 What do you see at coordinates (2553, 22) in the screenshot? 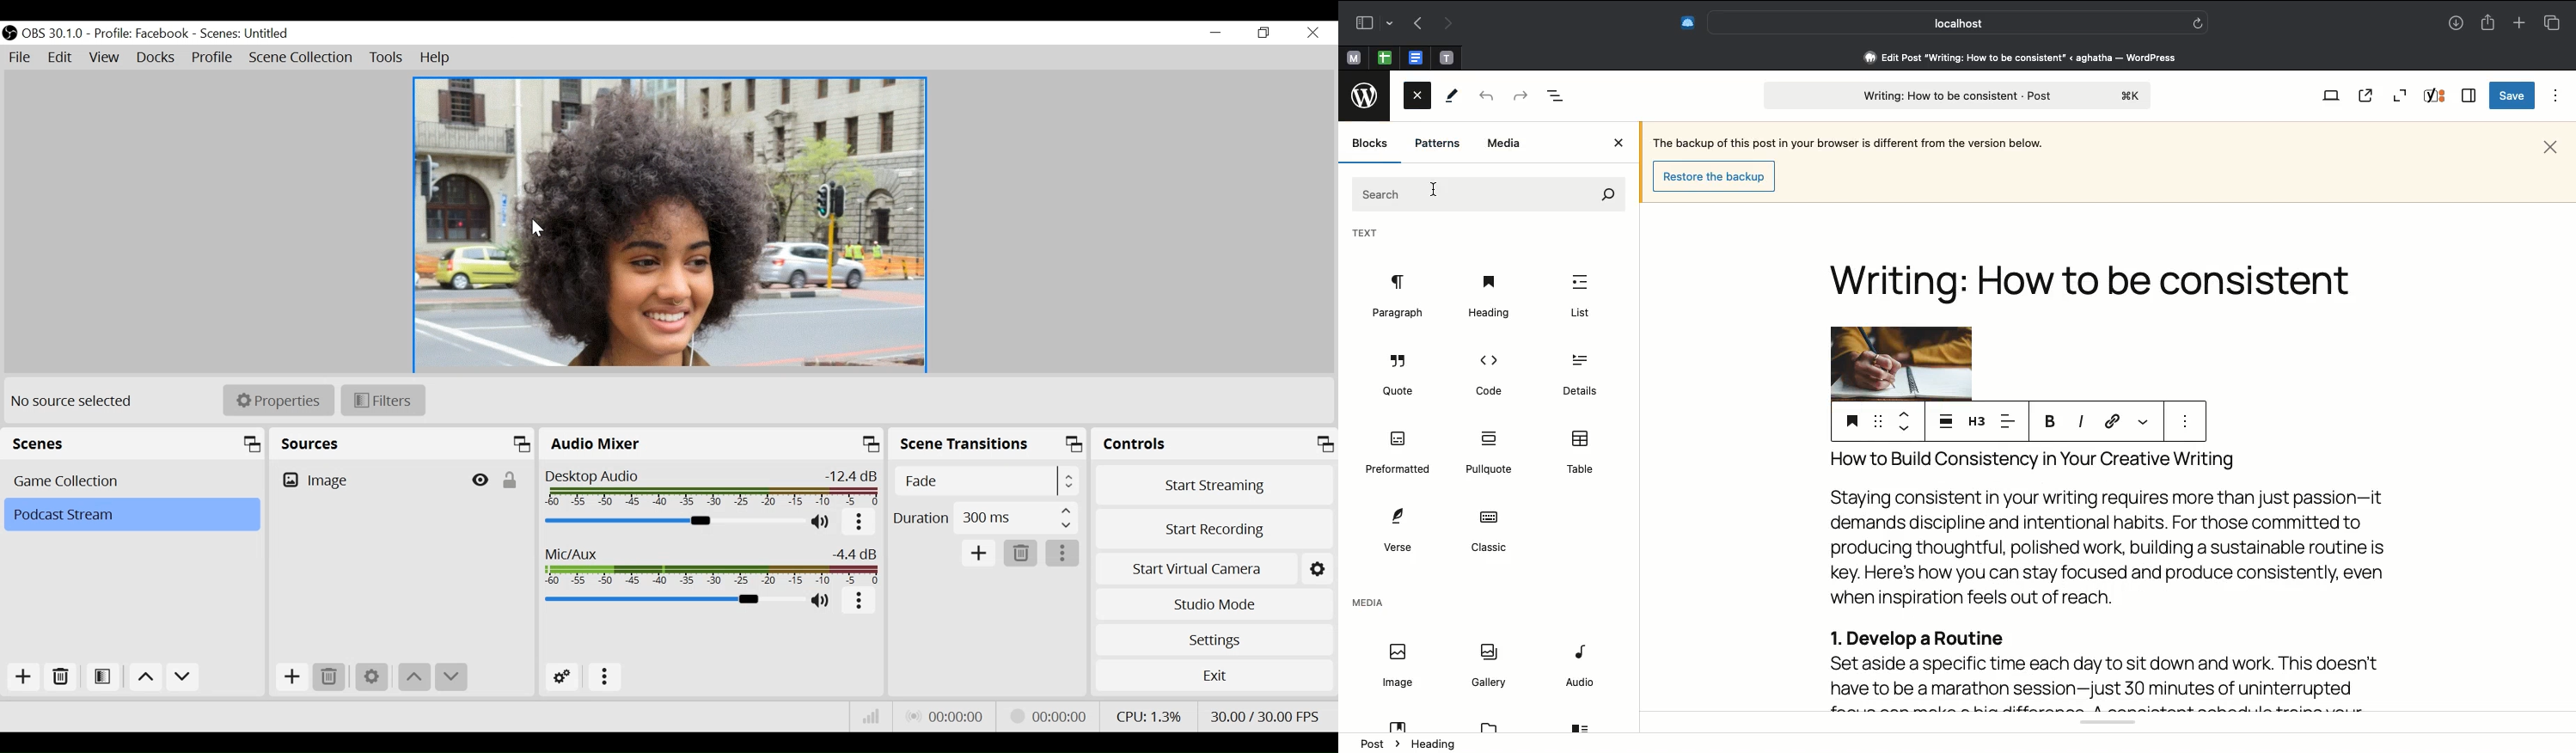
I see `Tabs` at bounding box center [2553, 22].